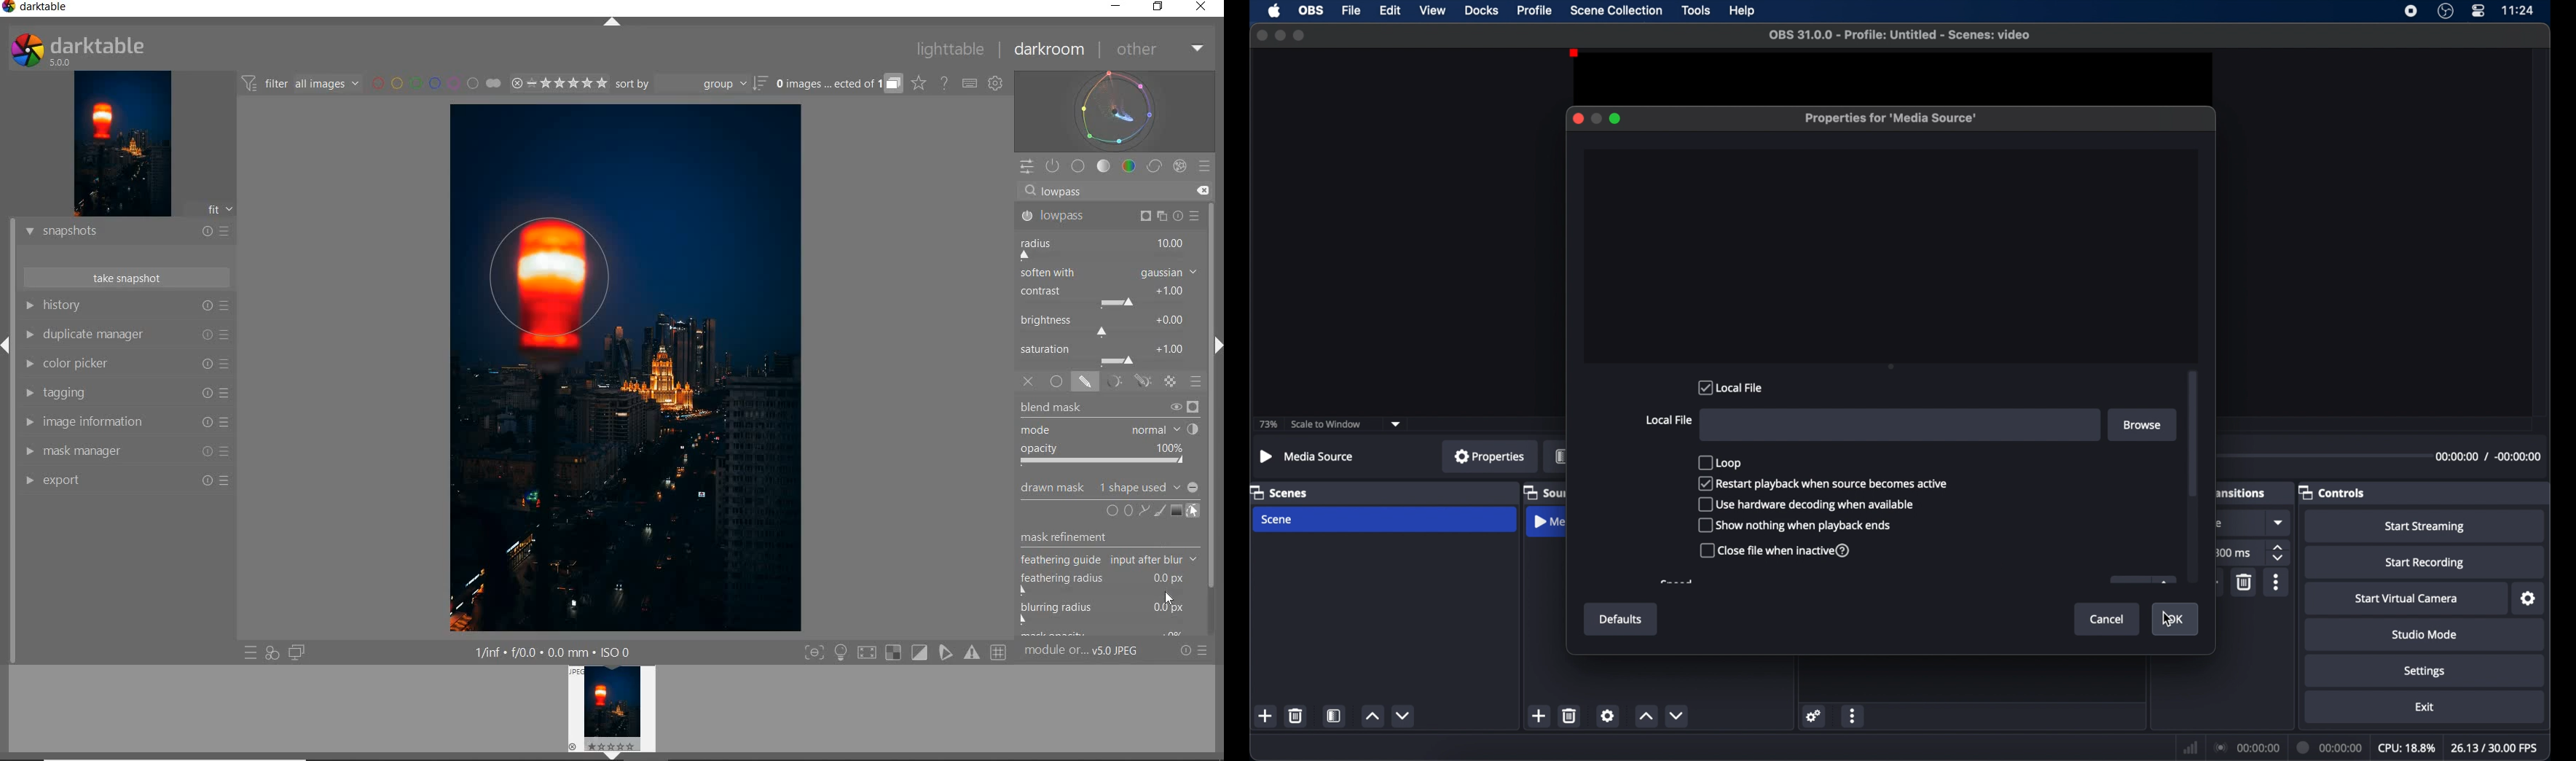 Image resolution: width=2576 pixels, height=784 pixels. Describe the element at coordinates (1434, 11) in the screenshot. I see `view` at that location.